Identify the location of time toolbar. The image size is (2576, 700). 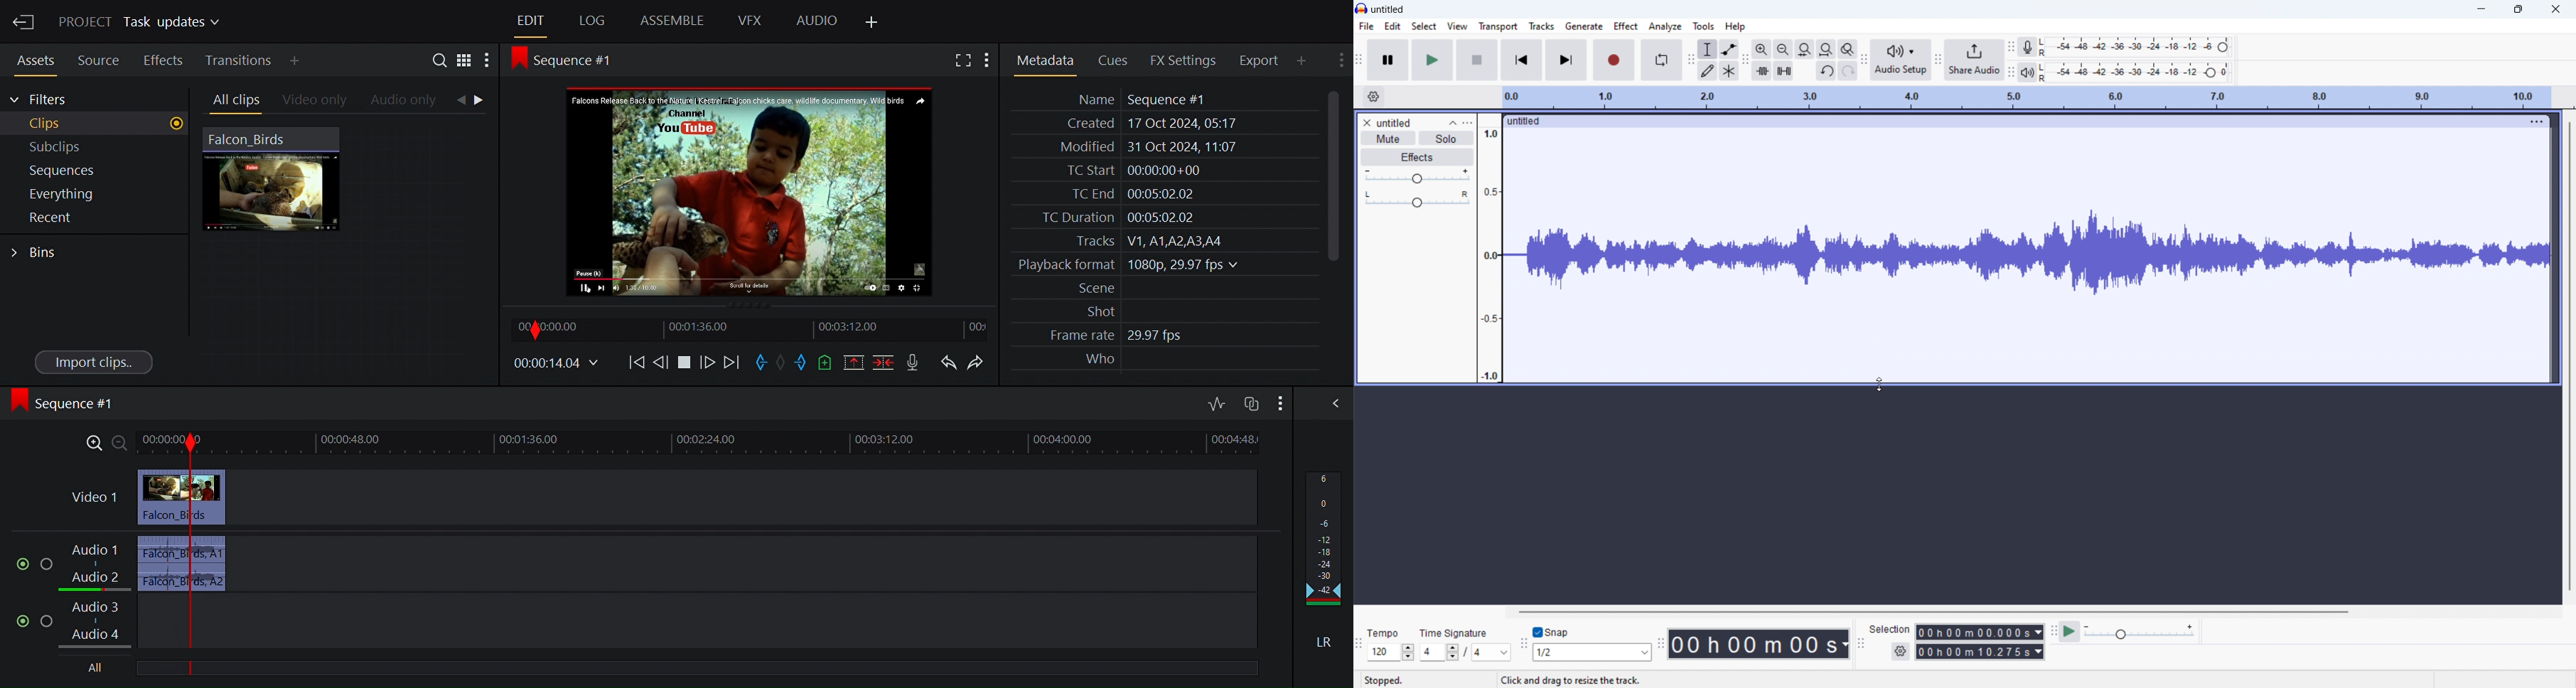
(1660, 646).